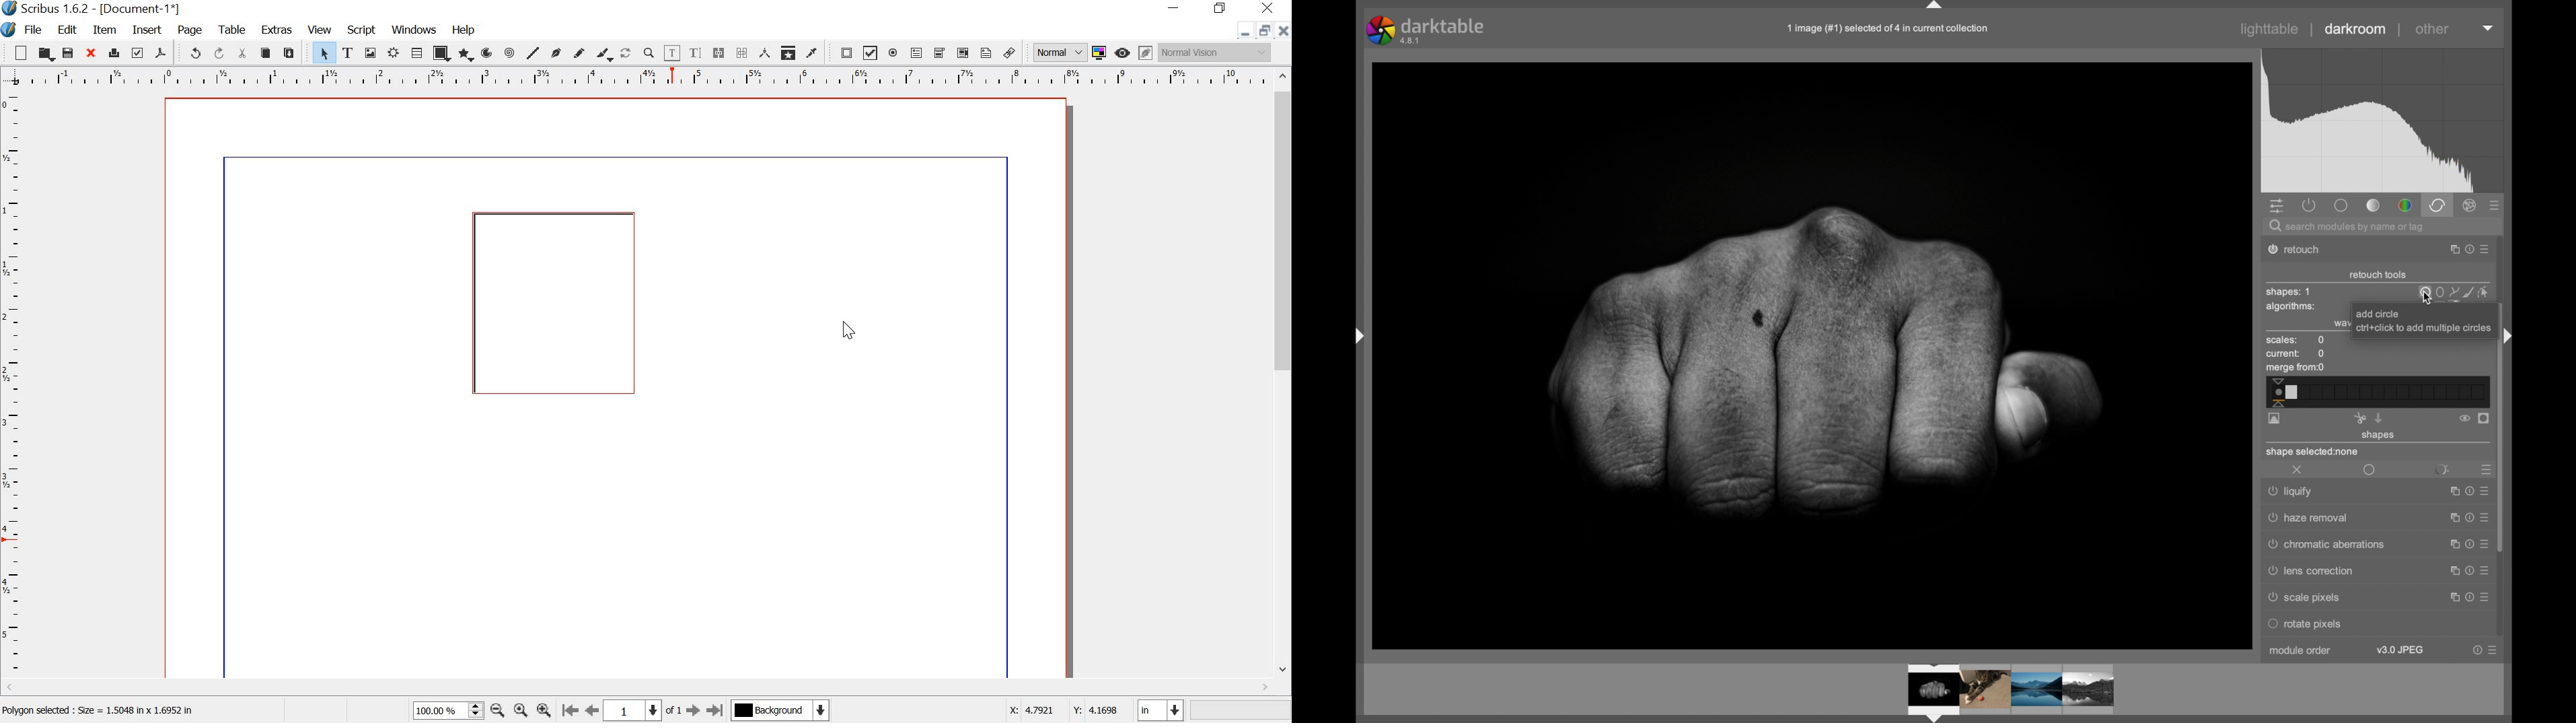  Describe the element at coordinates (2437, 205) in the screenshot. I see `correct` at that location.